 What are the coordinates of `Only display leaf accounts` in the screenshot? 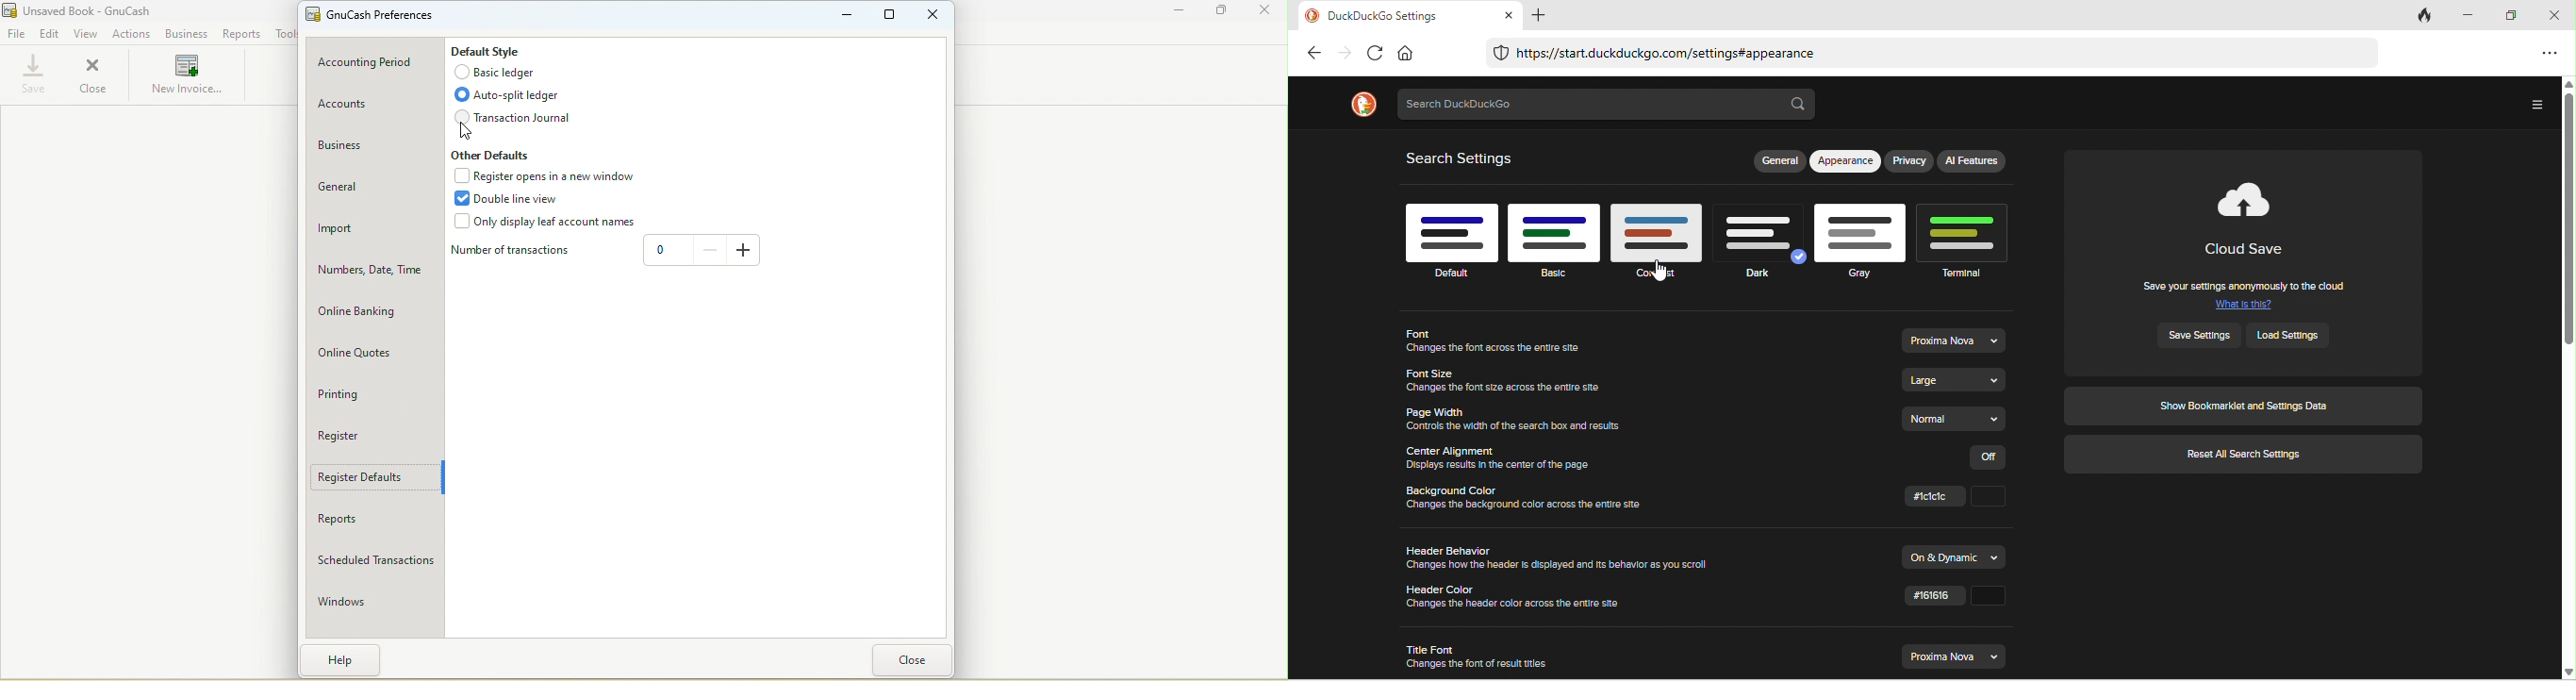 It's located at (542, 223).